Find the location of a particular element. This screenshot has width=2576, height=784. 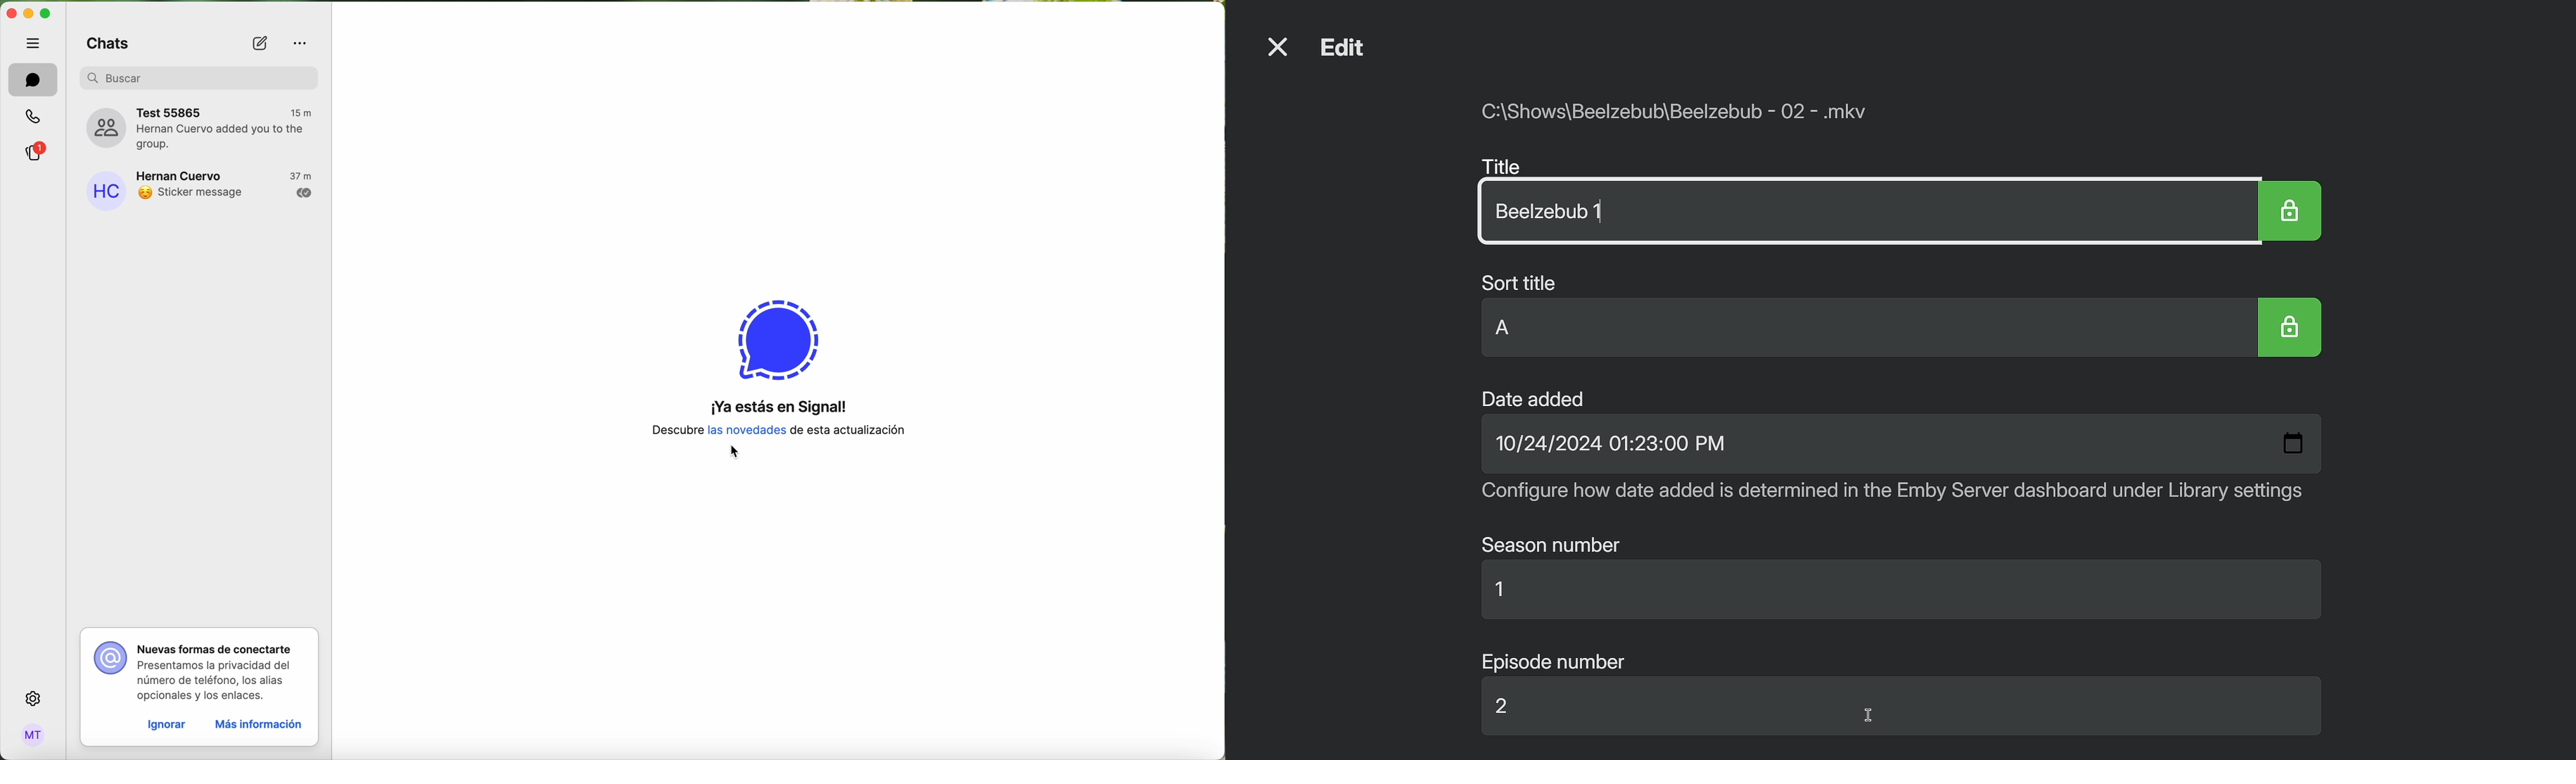

search bar in spanish is located at coordinates (199, 78).